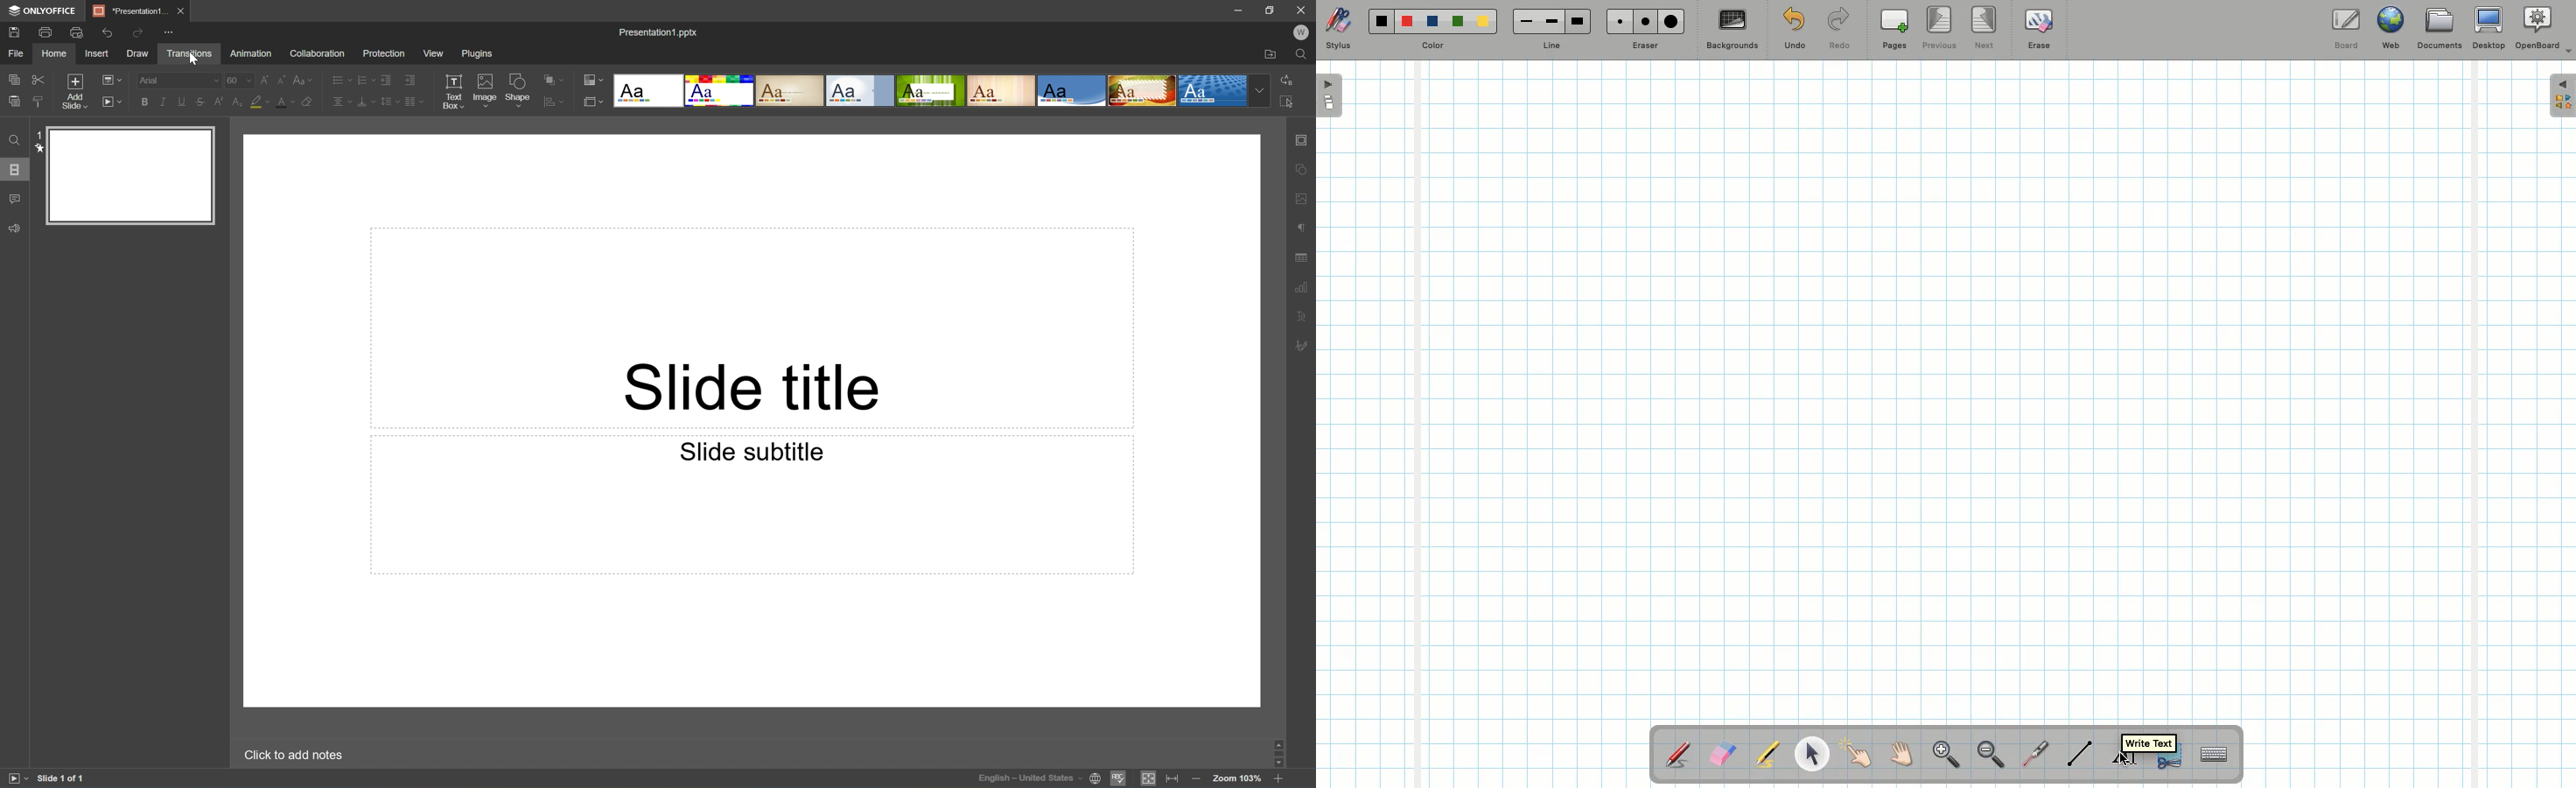  What do you see at coordinates (1278, 766) in the screenshot?
I see `Scroll Down` at bounding box center [1278, 766].